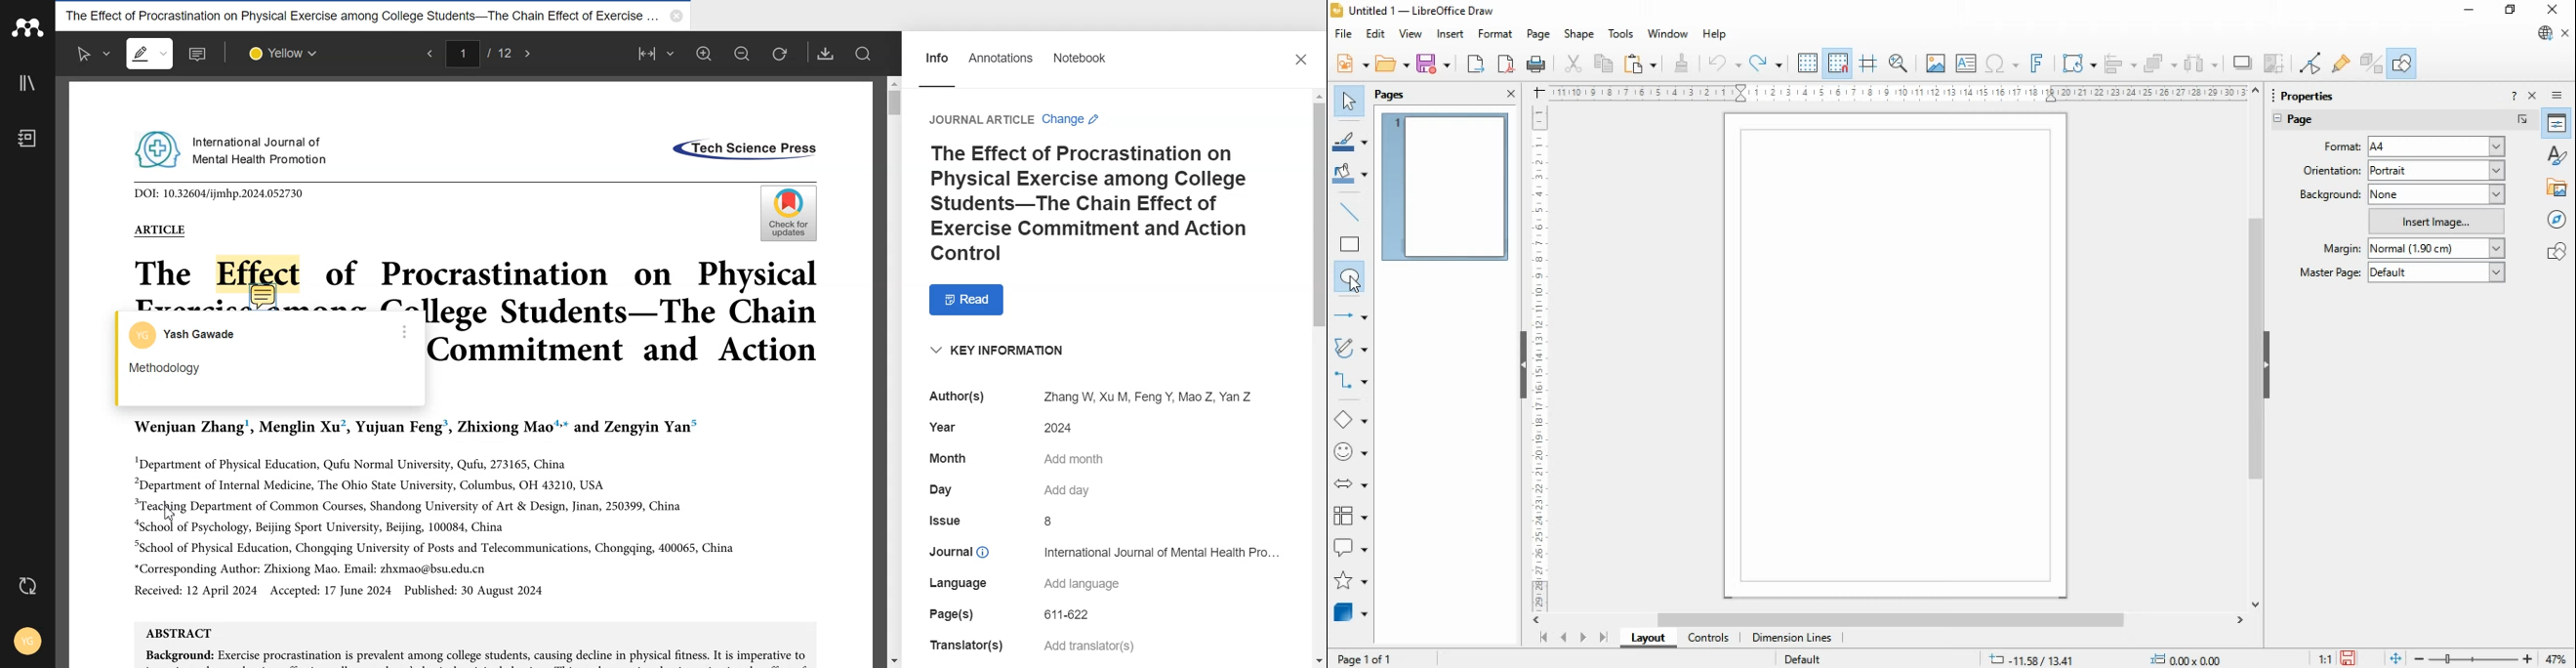 This screenshot has width=2576, height=672. Describe the element at coordinates (2474, 659) in the screenshot. I see `zoom slider` at that location.